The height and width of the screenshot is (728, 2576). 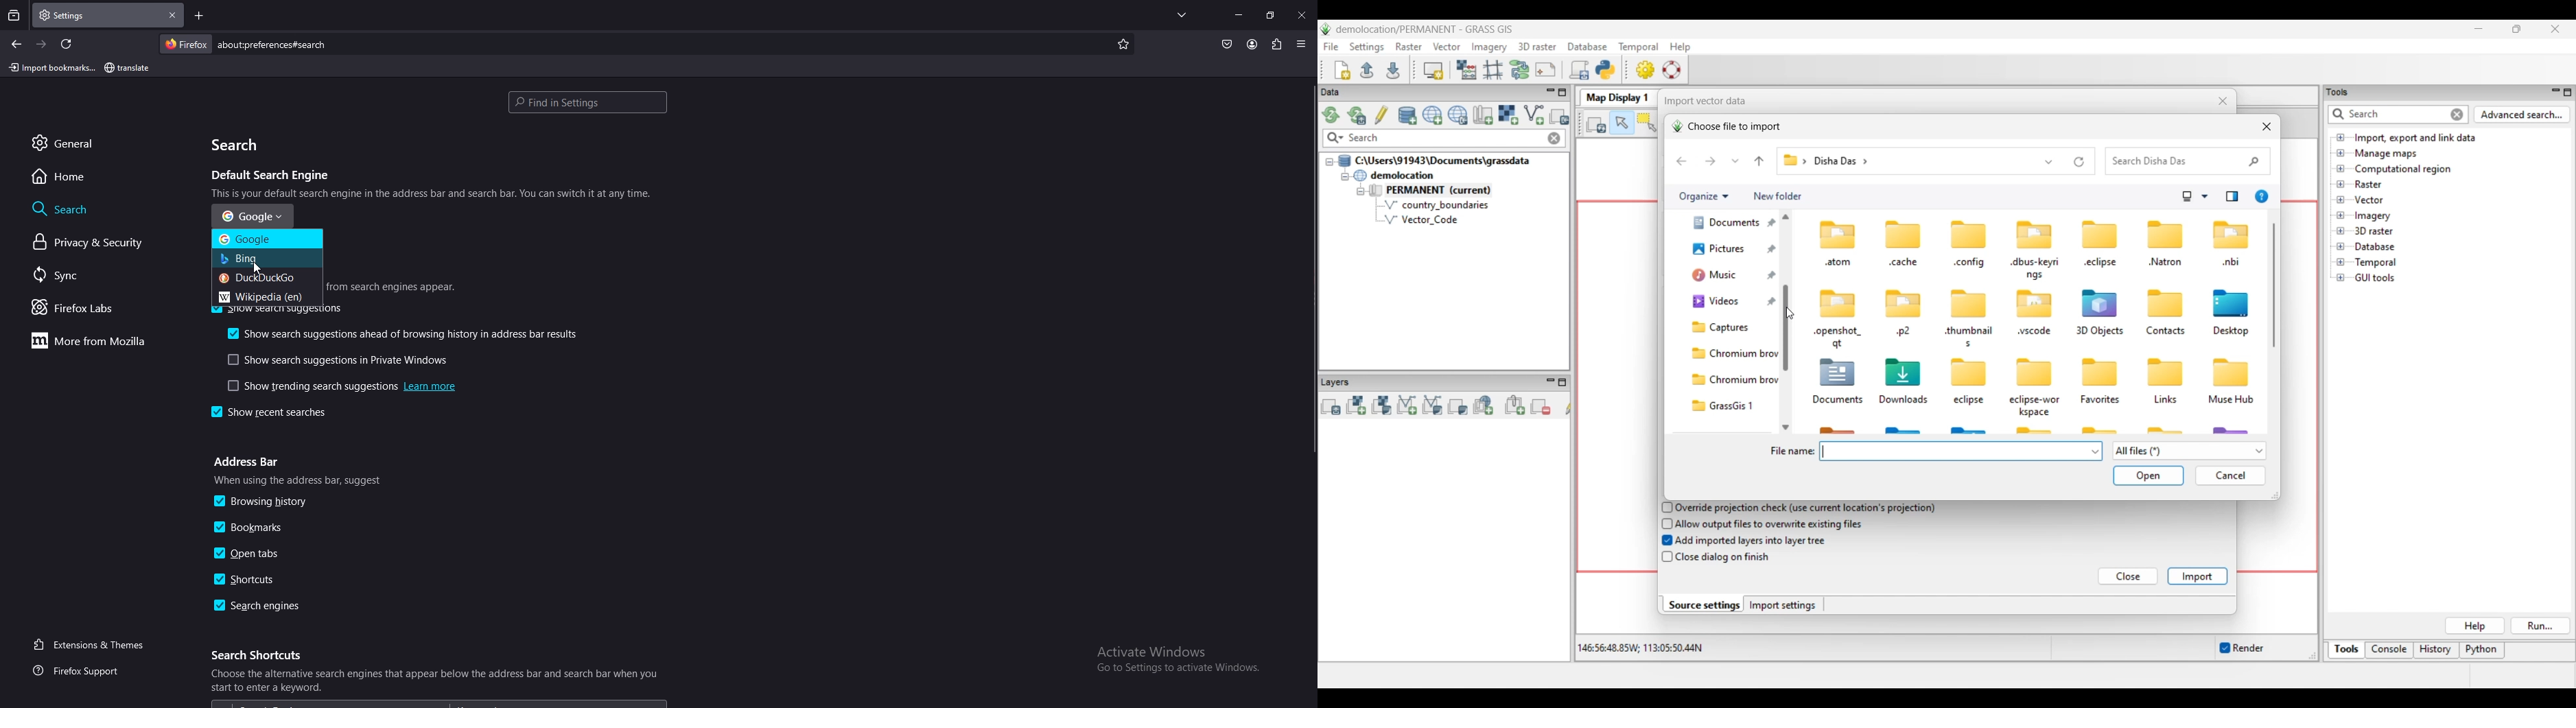 I want to click on info, so click(x=432, y=687).